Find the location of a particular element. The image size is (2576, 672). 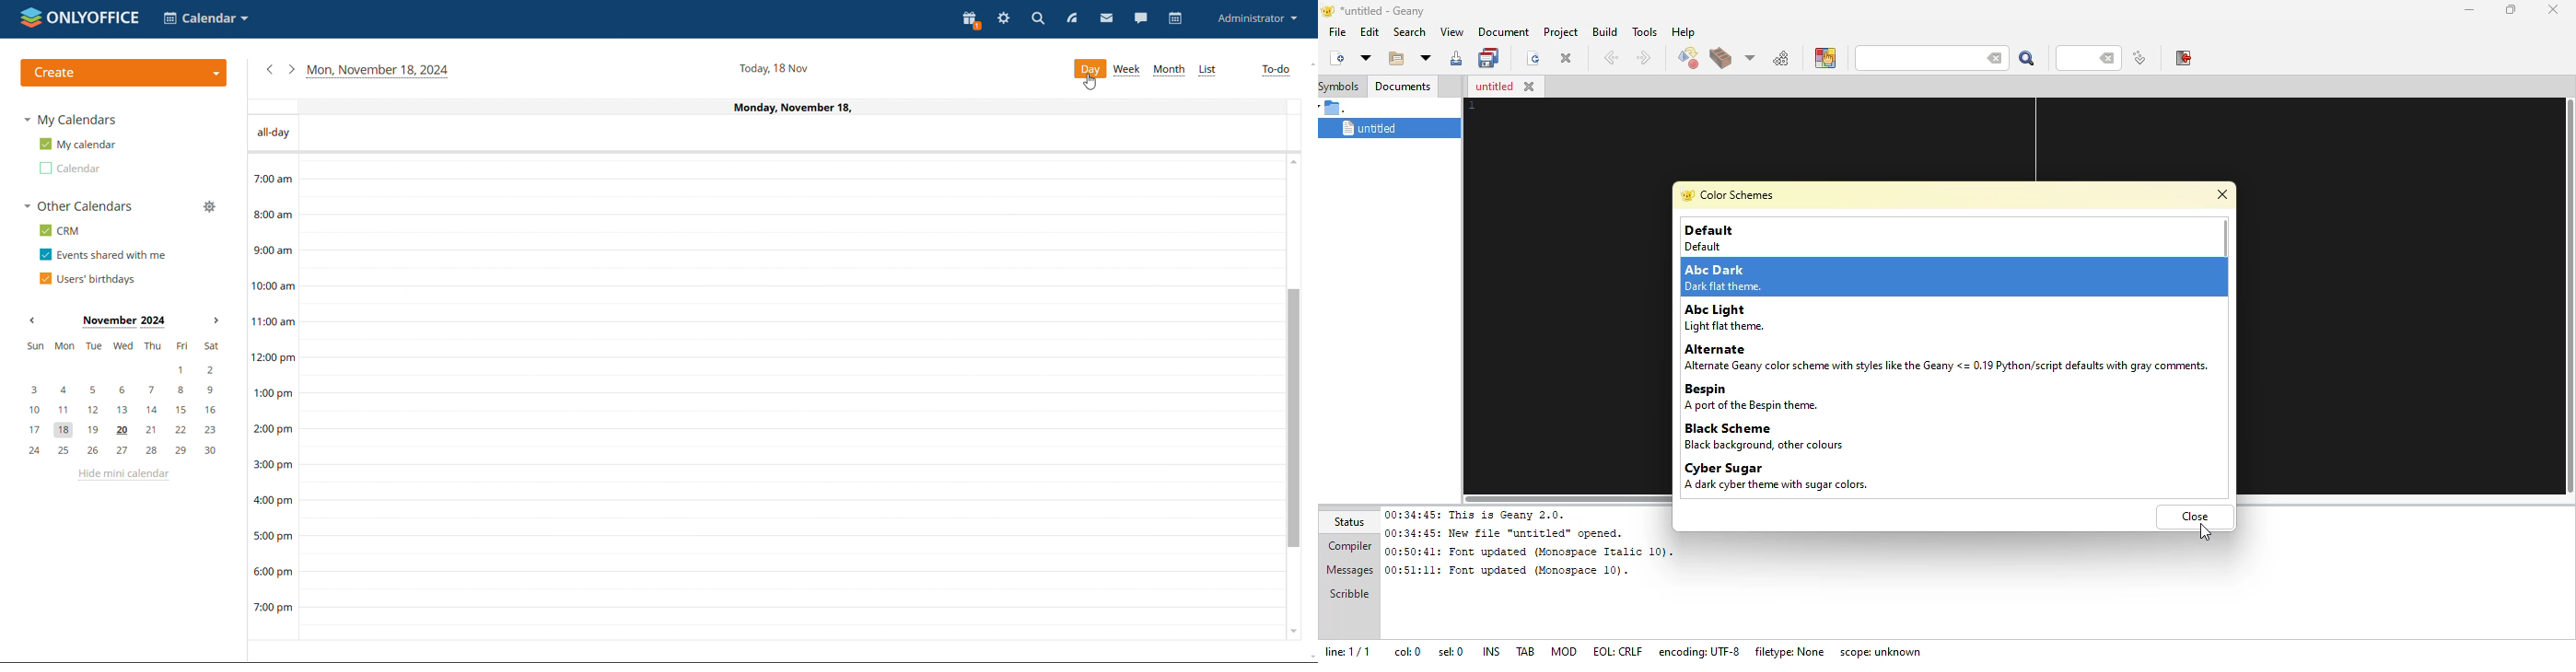

ins is located at coordinates (1491, 650).